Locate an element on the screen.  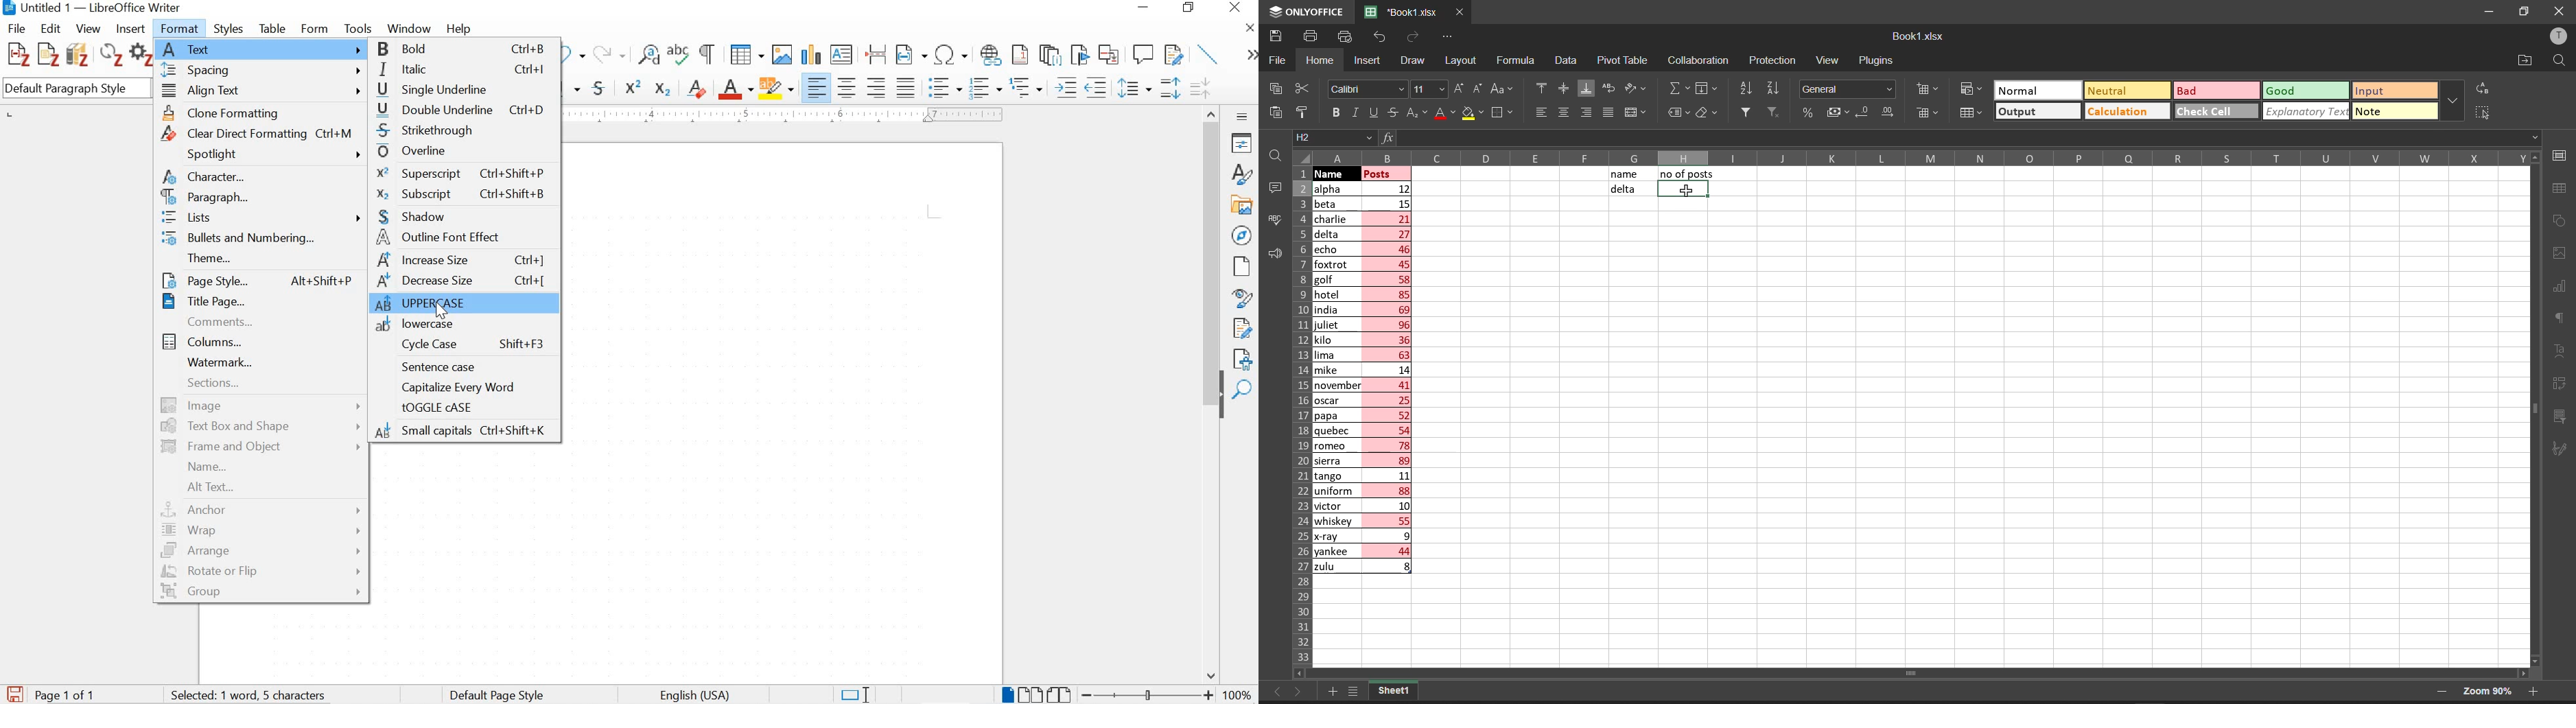
insert field is located at coordinates (911, 55).